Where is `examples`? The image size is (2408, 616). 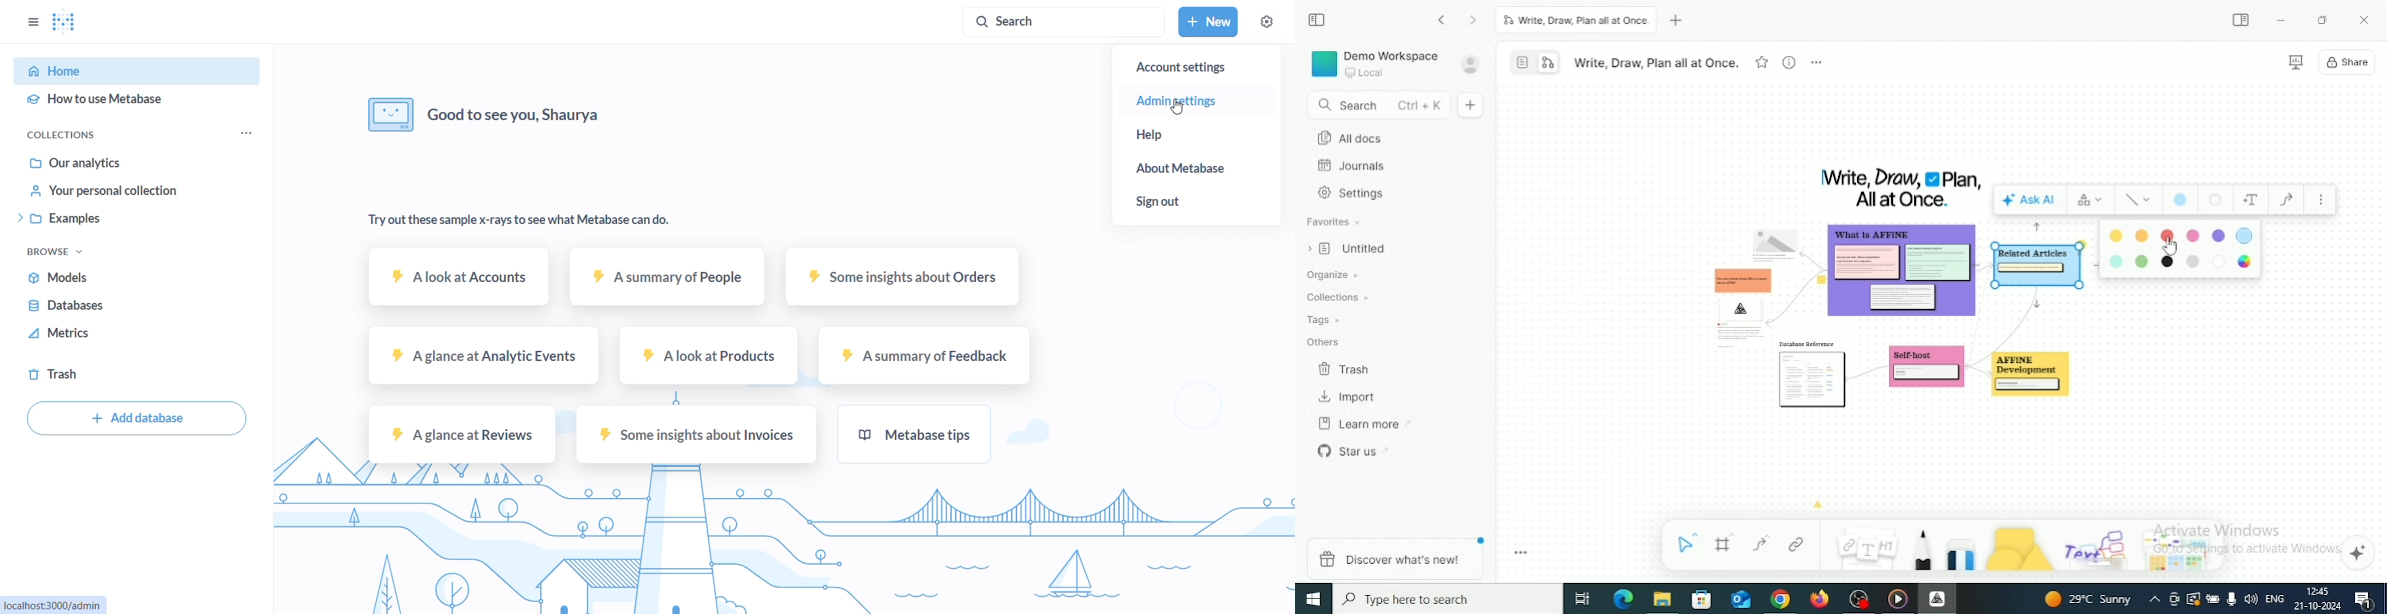
examples is located at coordinates (117, 219).